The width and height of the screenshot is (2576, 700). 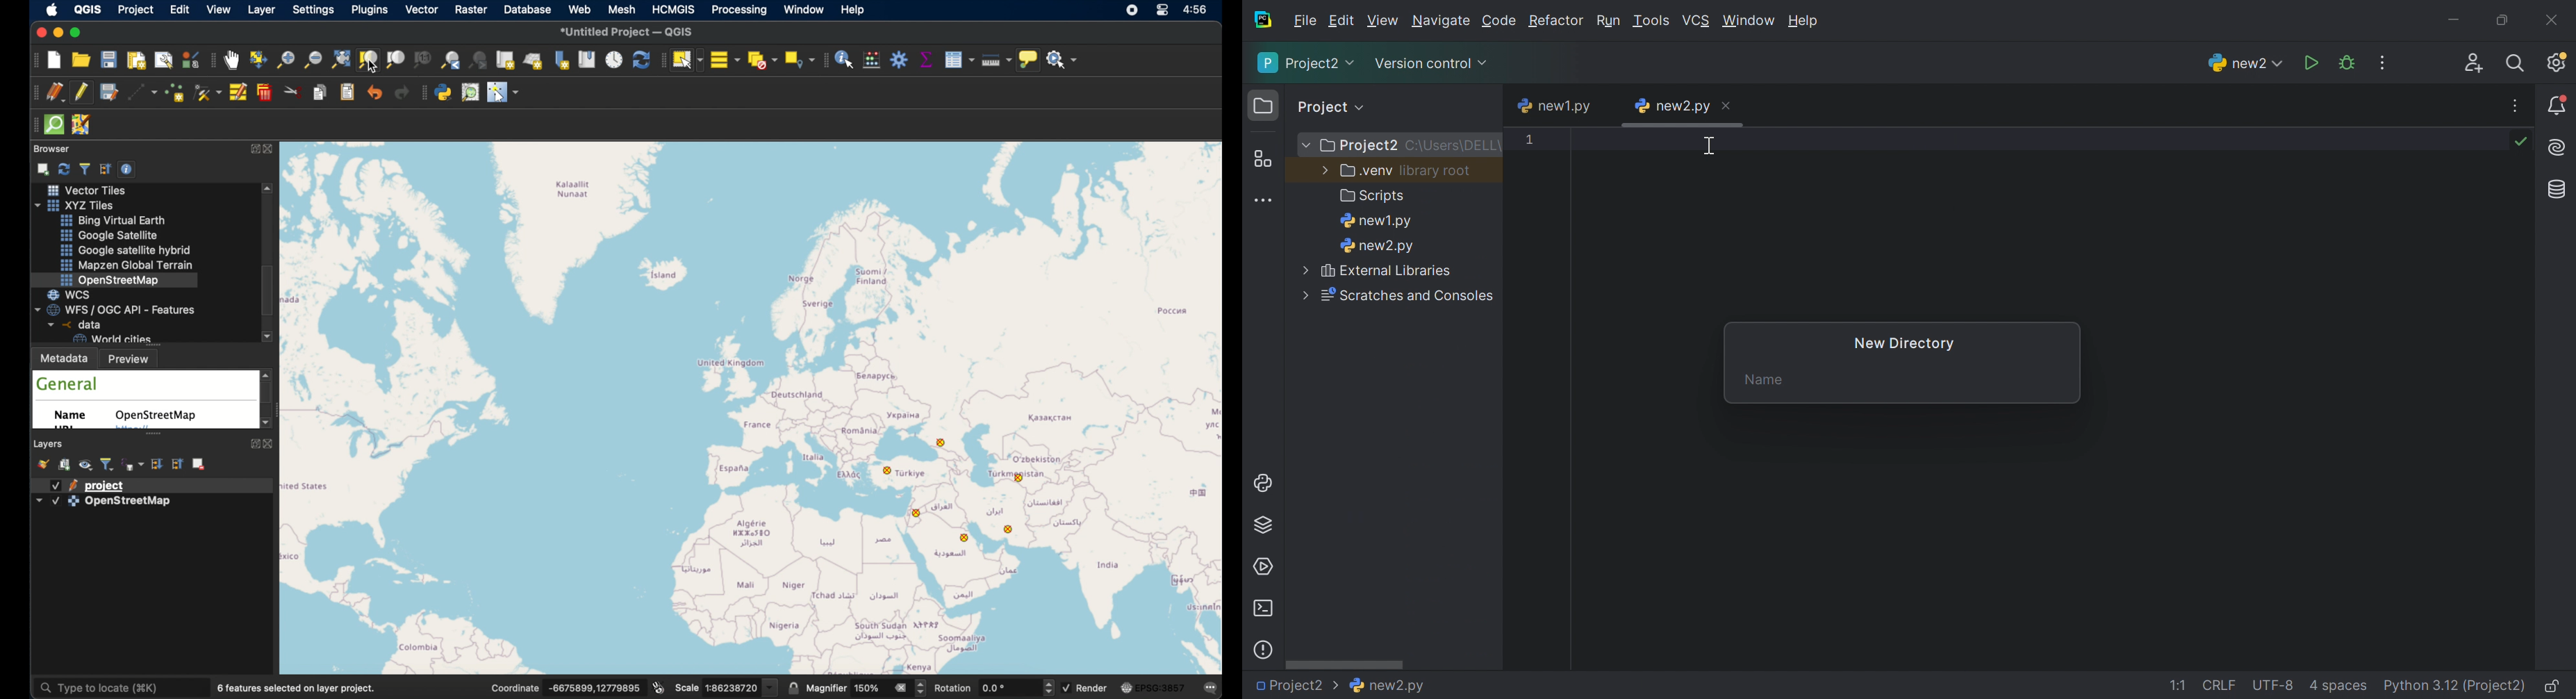 What do you see at coordinates (294, 92) in the screenshot?
I see `cut features` at bounding box center [294, 92].